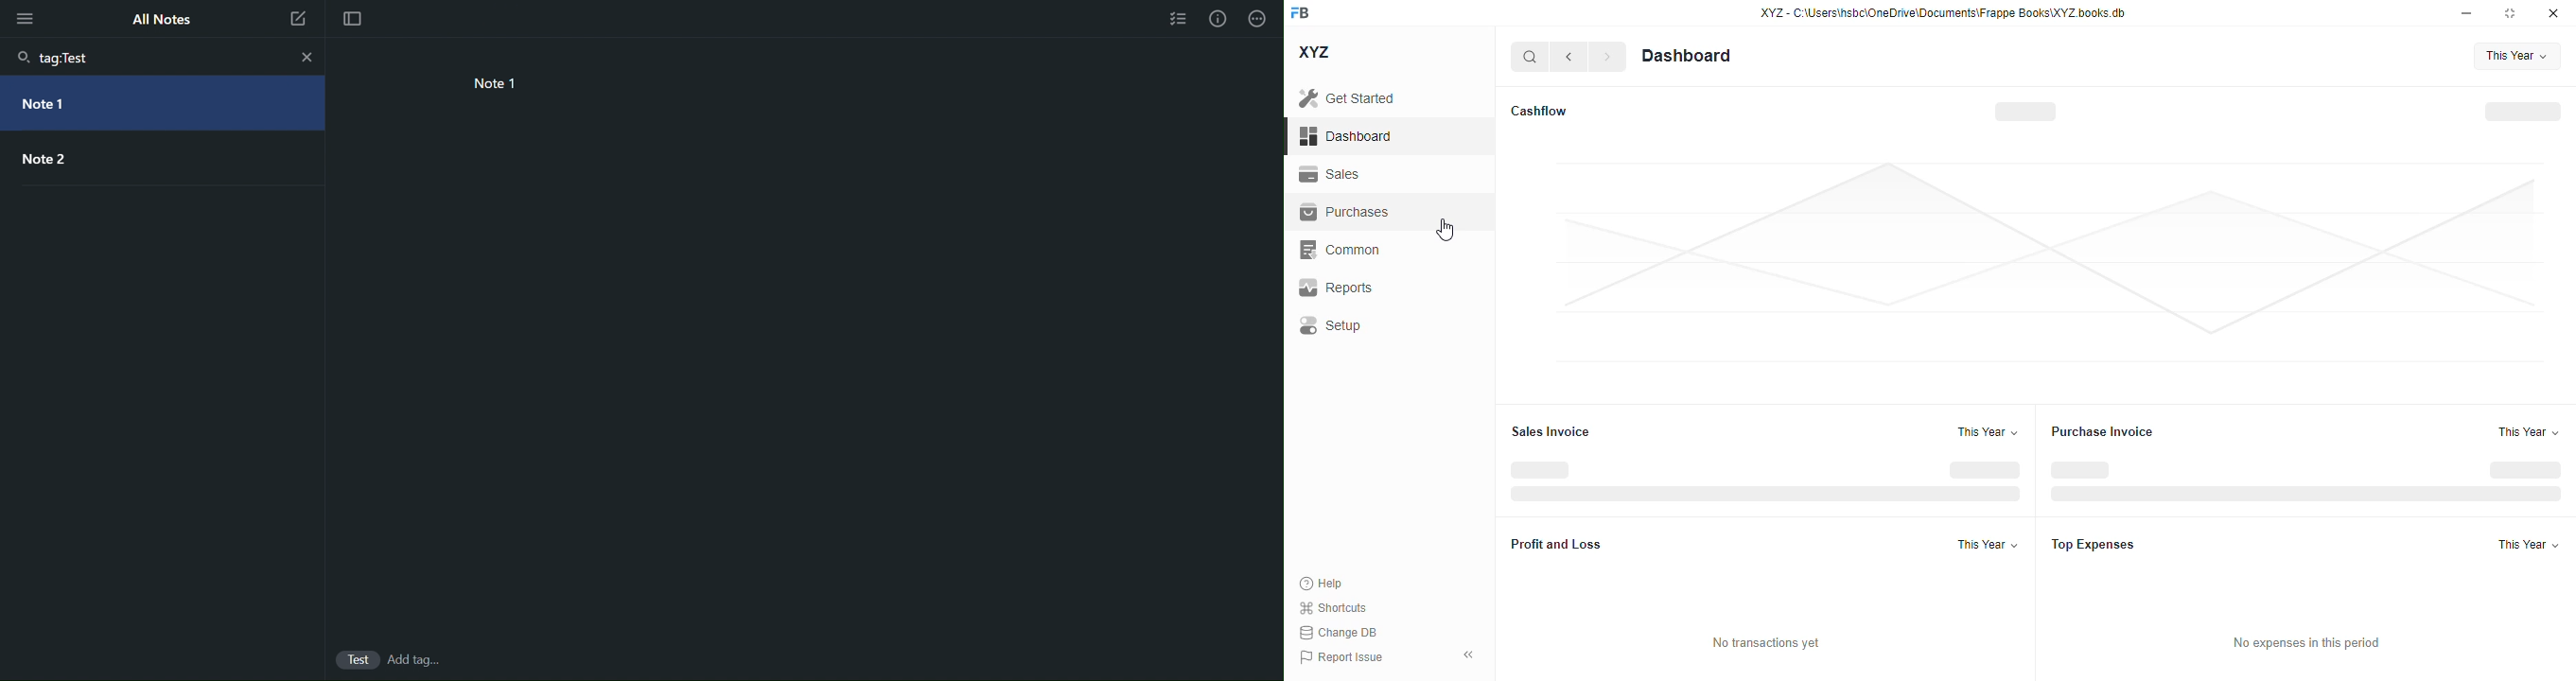  I want to click on top expenses, so click(2094, 545).